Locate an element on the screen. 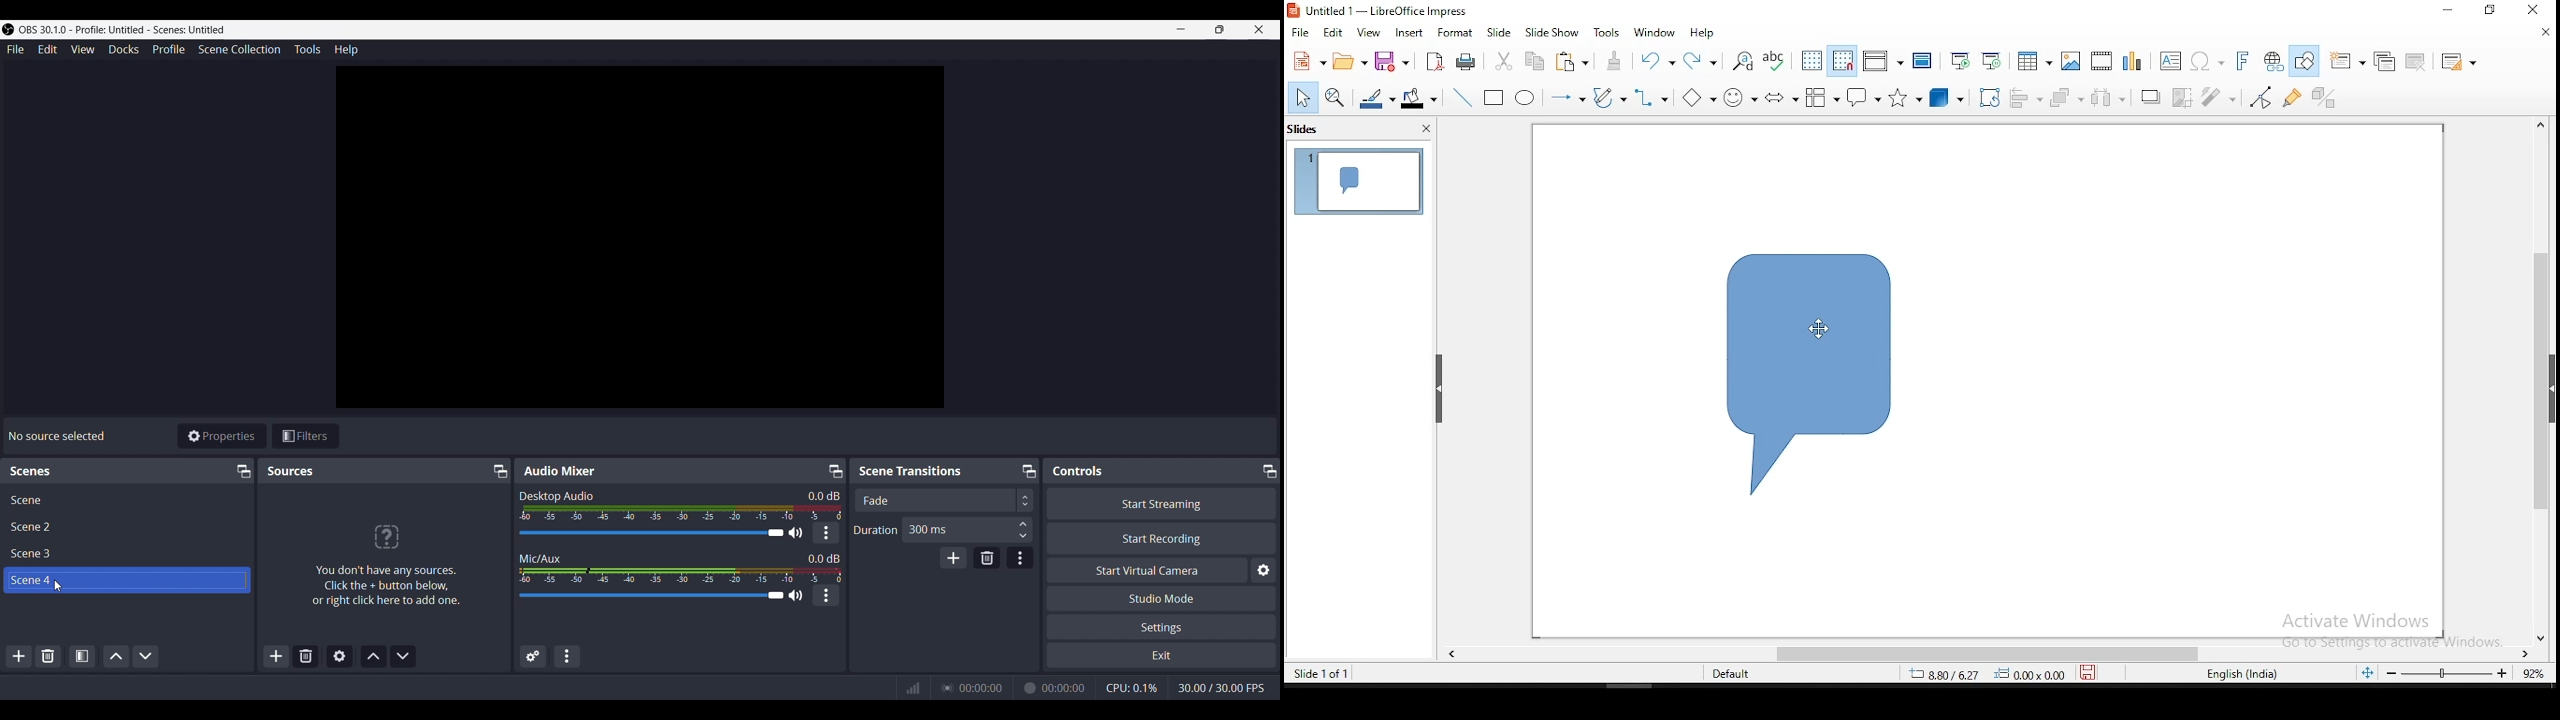 This screenshot has width=2576, height=728. Maximize is located at coordinates (1220, 29).